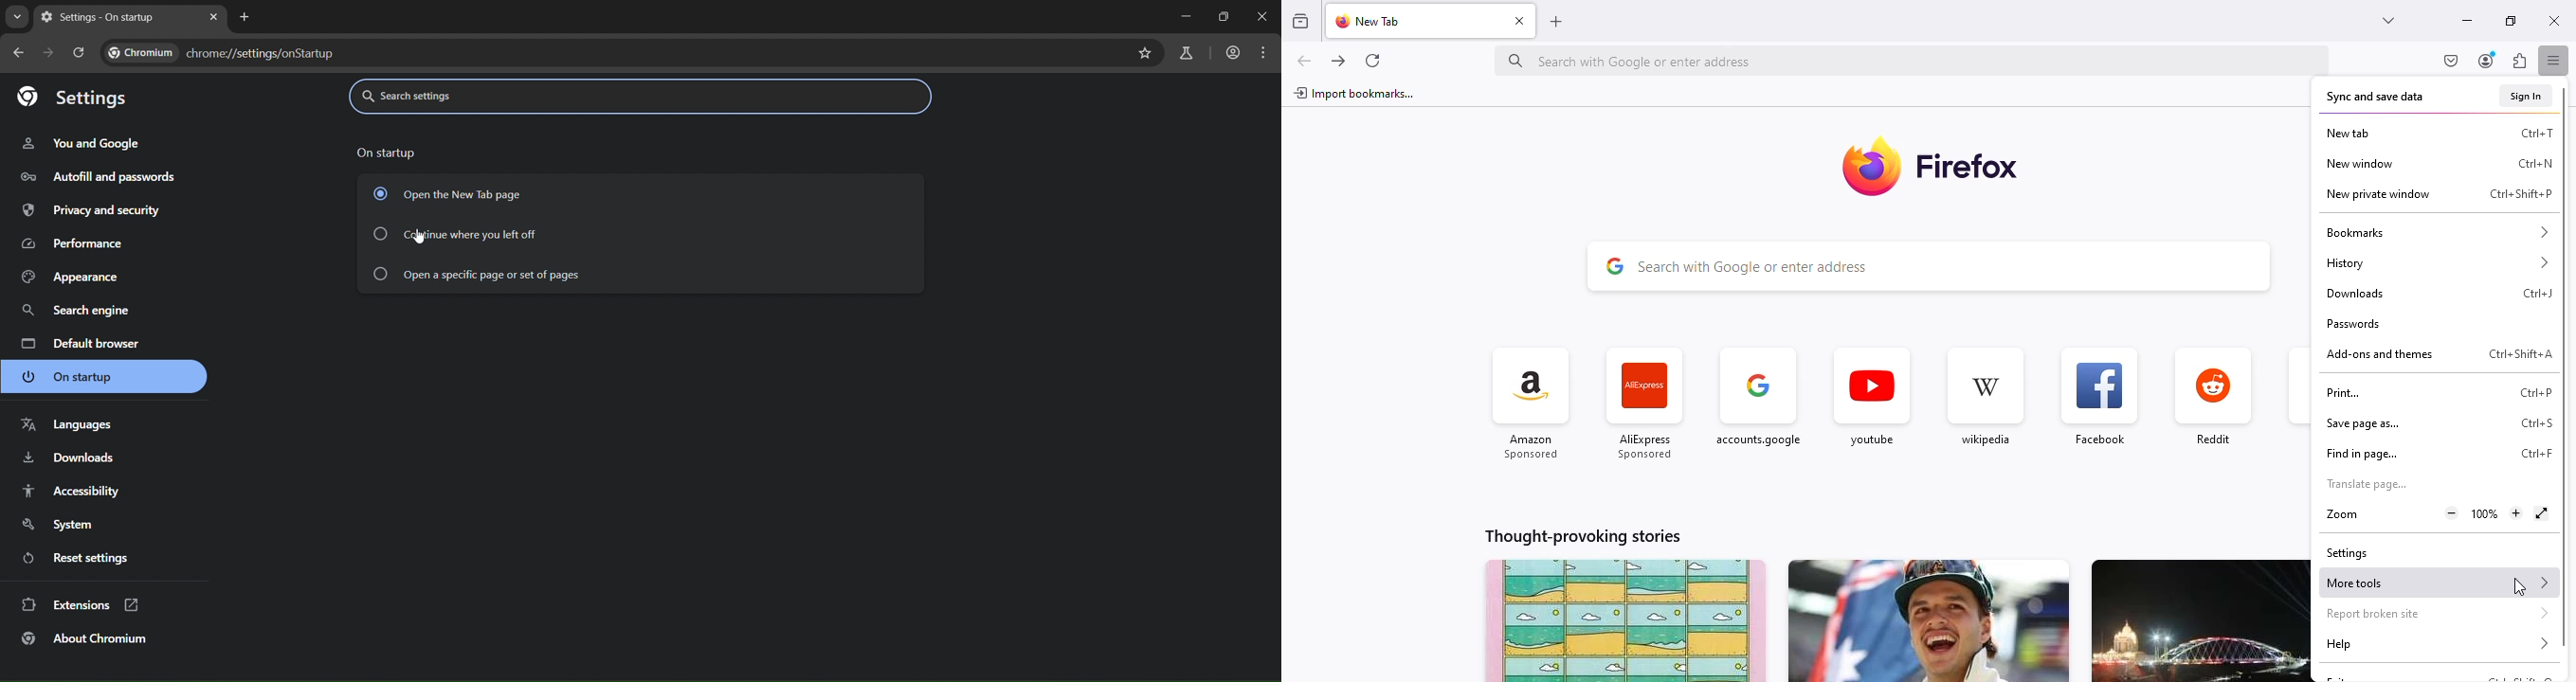  I want to click on cursor, so click(422, 239).